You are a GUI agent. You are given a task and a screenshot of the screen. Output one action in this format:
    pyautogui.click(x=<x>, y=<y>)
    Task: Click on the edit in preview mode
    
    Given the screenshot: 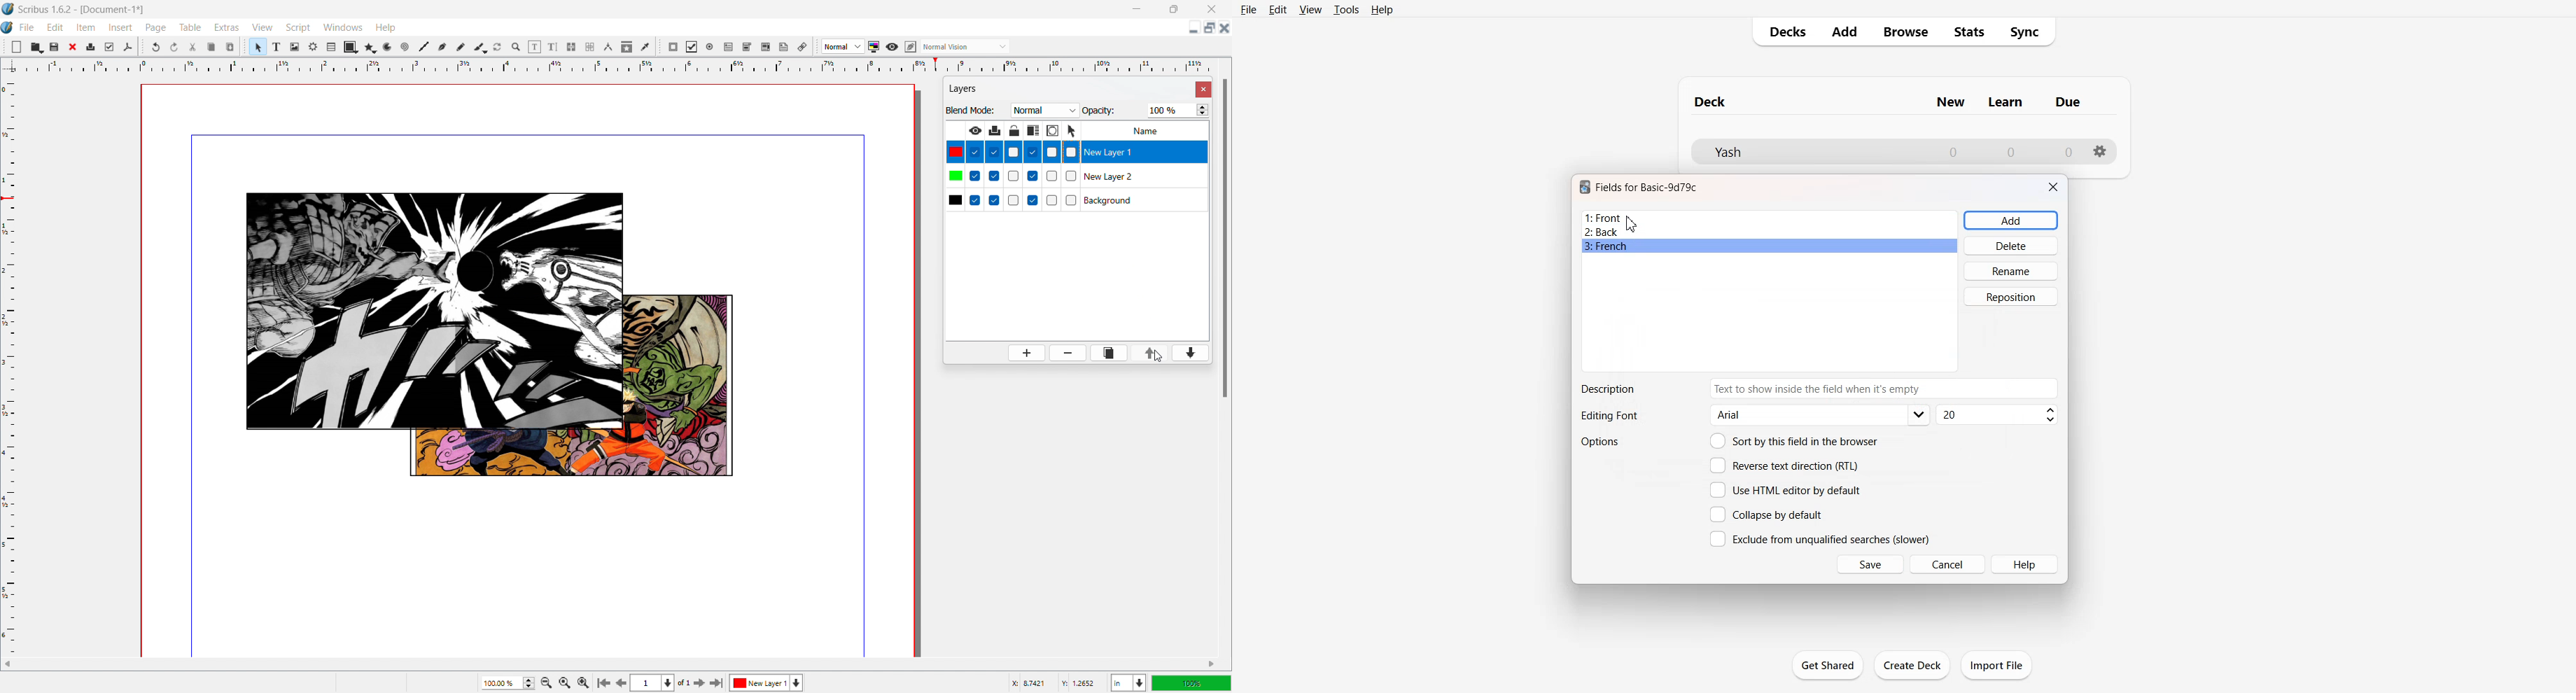 What is the action you would take?
    pyautogui.click(x=911, y=47)
    